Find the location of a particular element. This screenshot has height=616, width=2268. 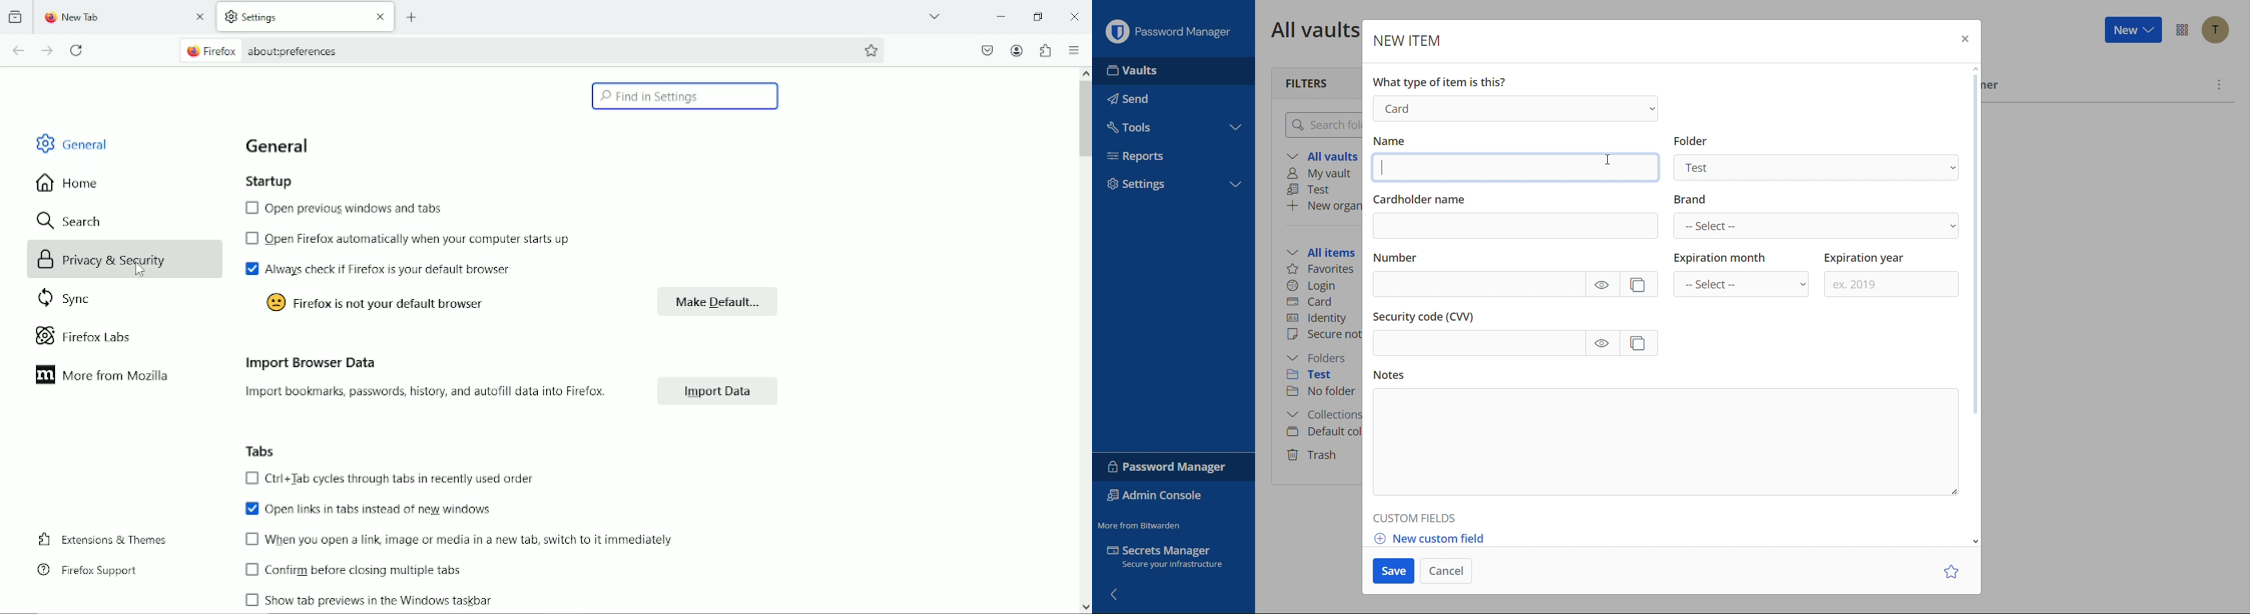

Vaults is located at coordinates (1136, 68).